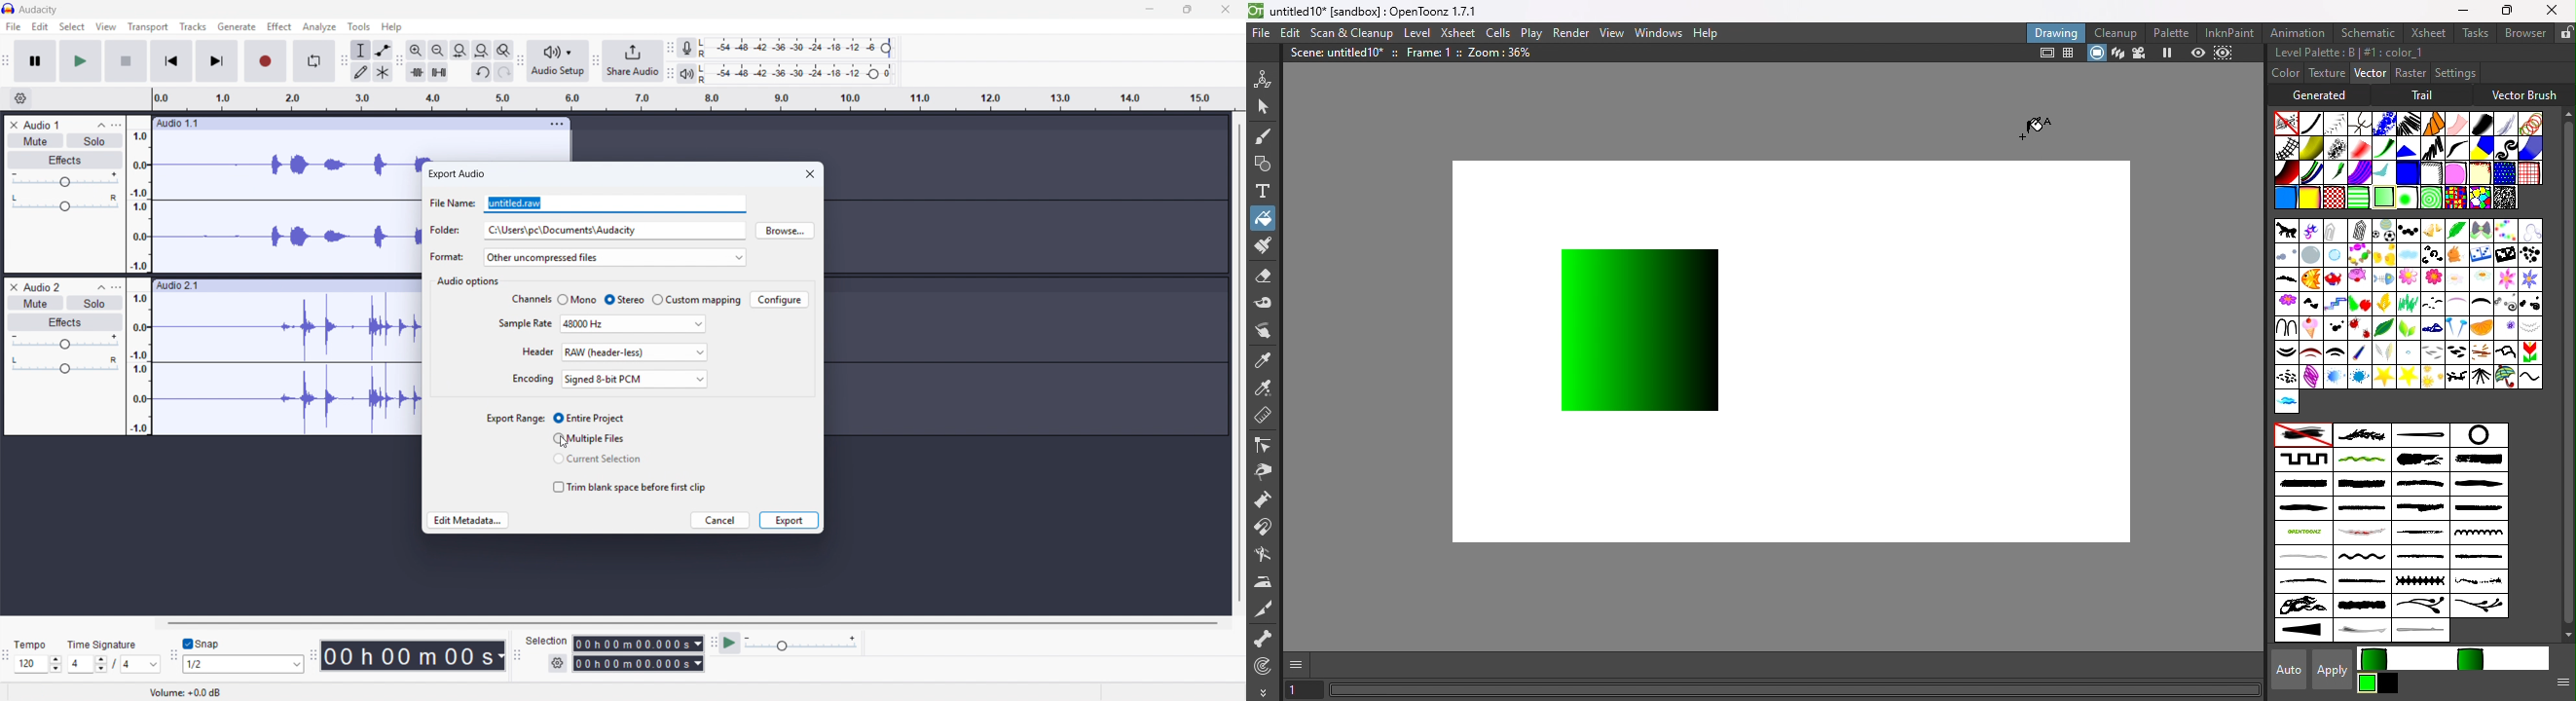 This screenshot has width=2576, height=728. What do you see at coordinates (66, 366) in the screenshot?
I see `Pan: centre` at bounding box center [66, 366].